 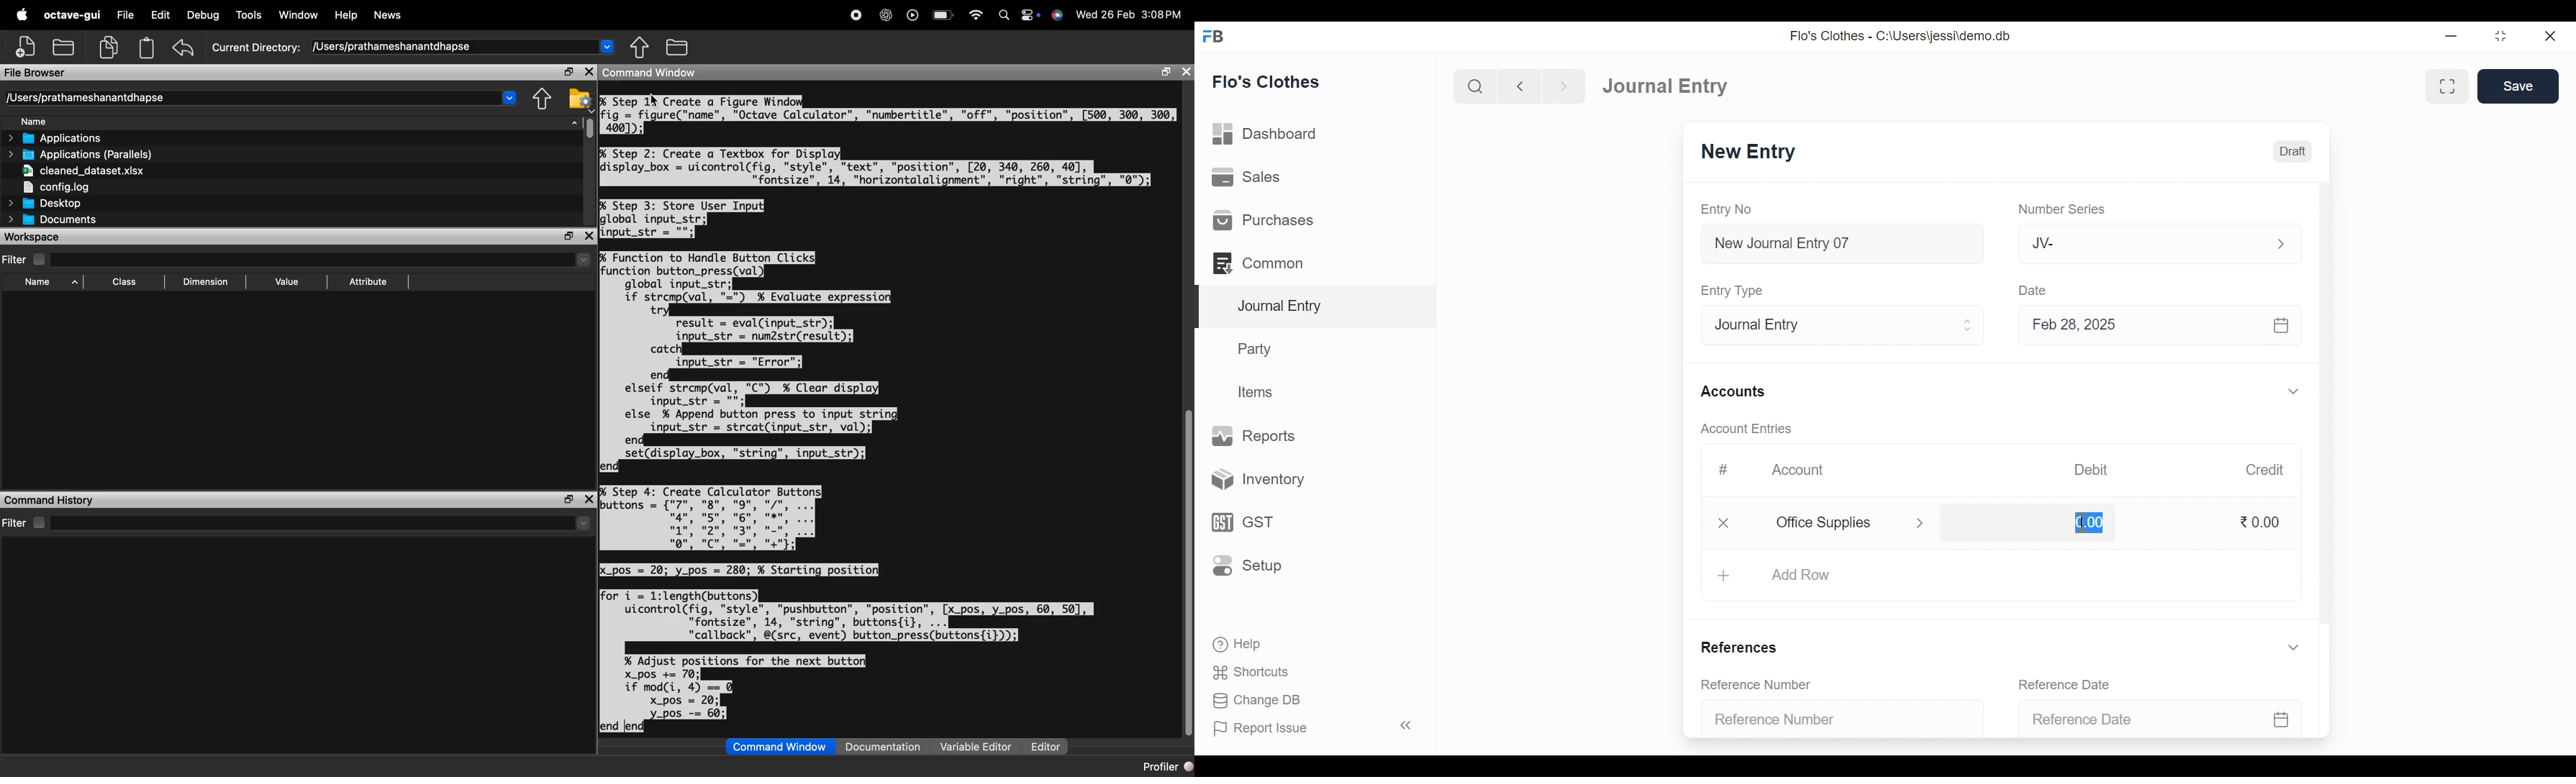 I want to click on Save, so click(x=2518, y=86).